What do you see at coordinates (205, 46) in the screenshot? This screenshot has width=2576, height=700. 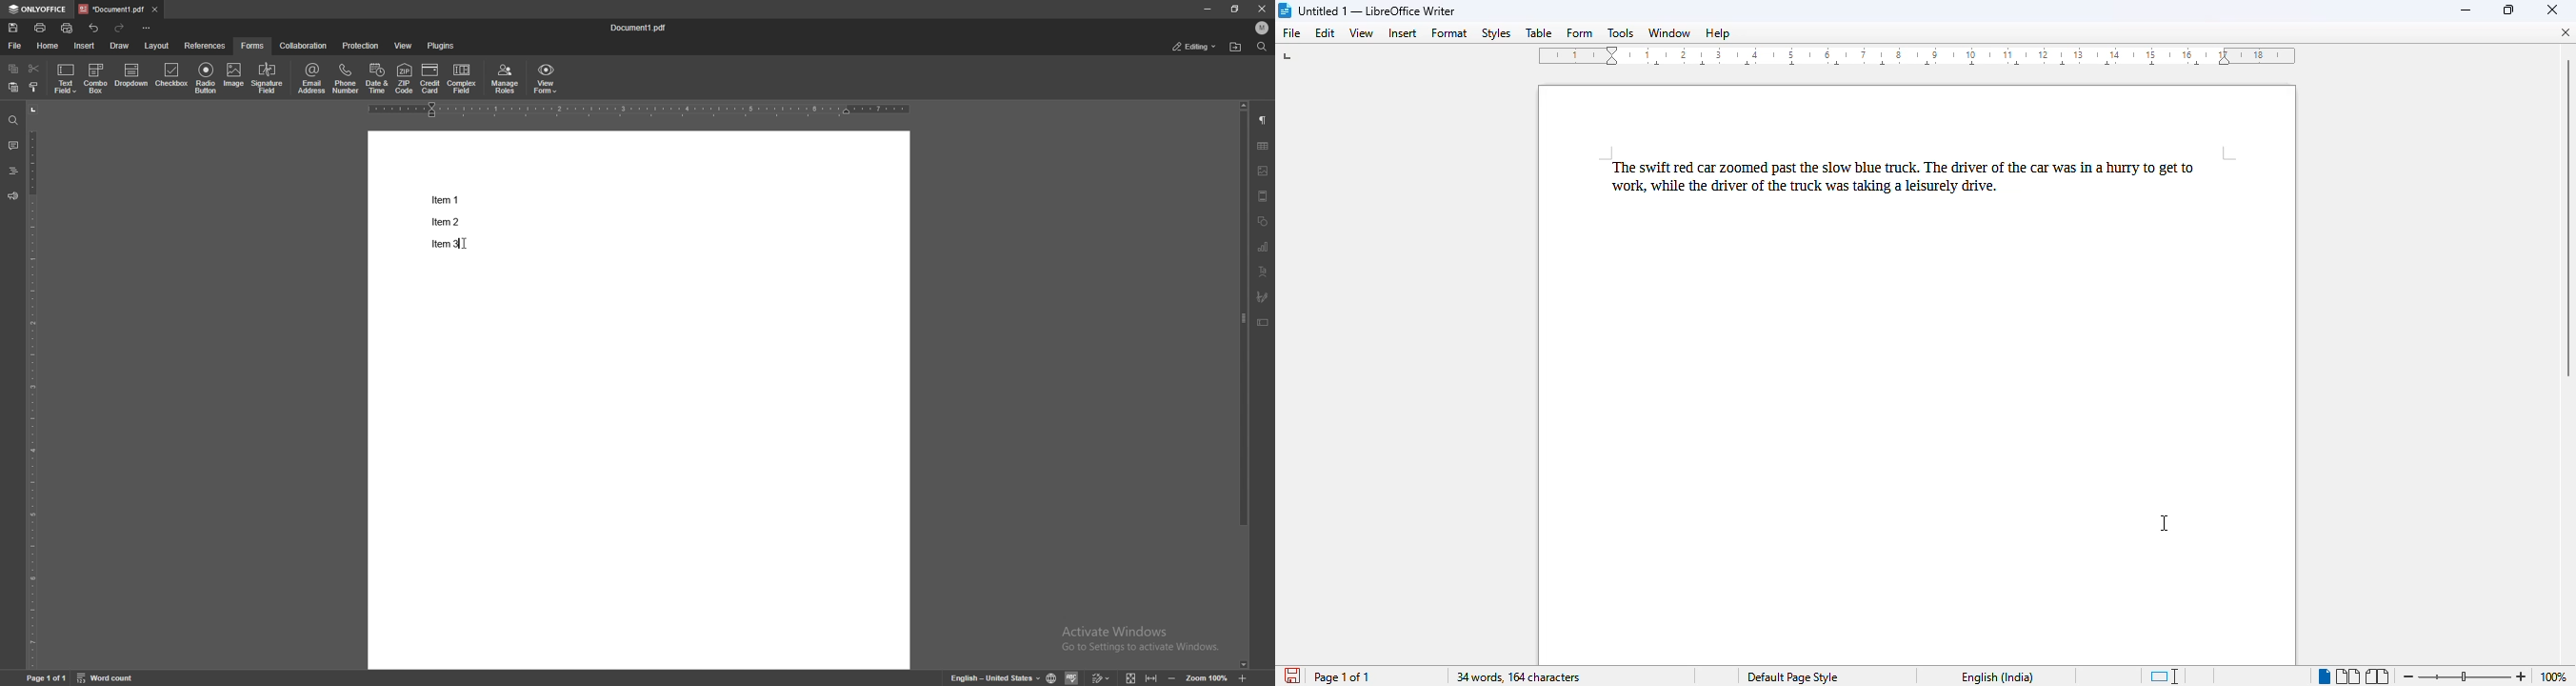 I see `references` at bounding box center [205, 46].